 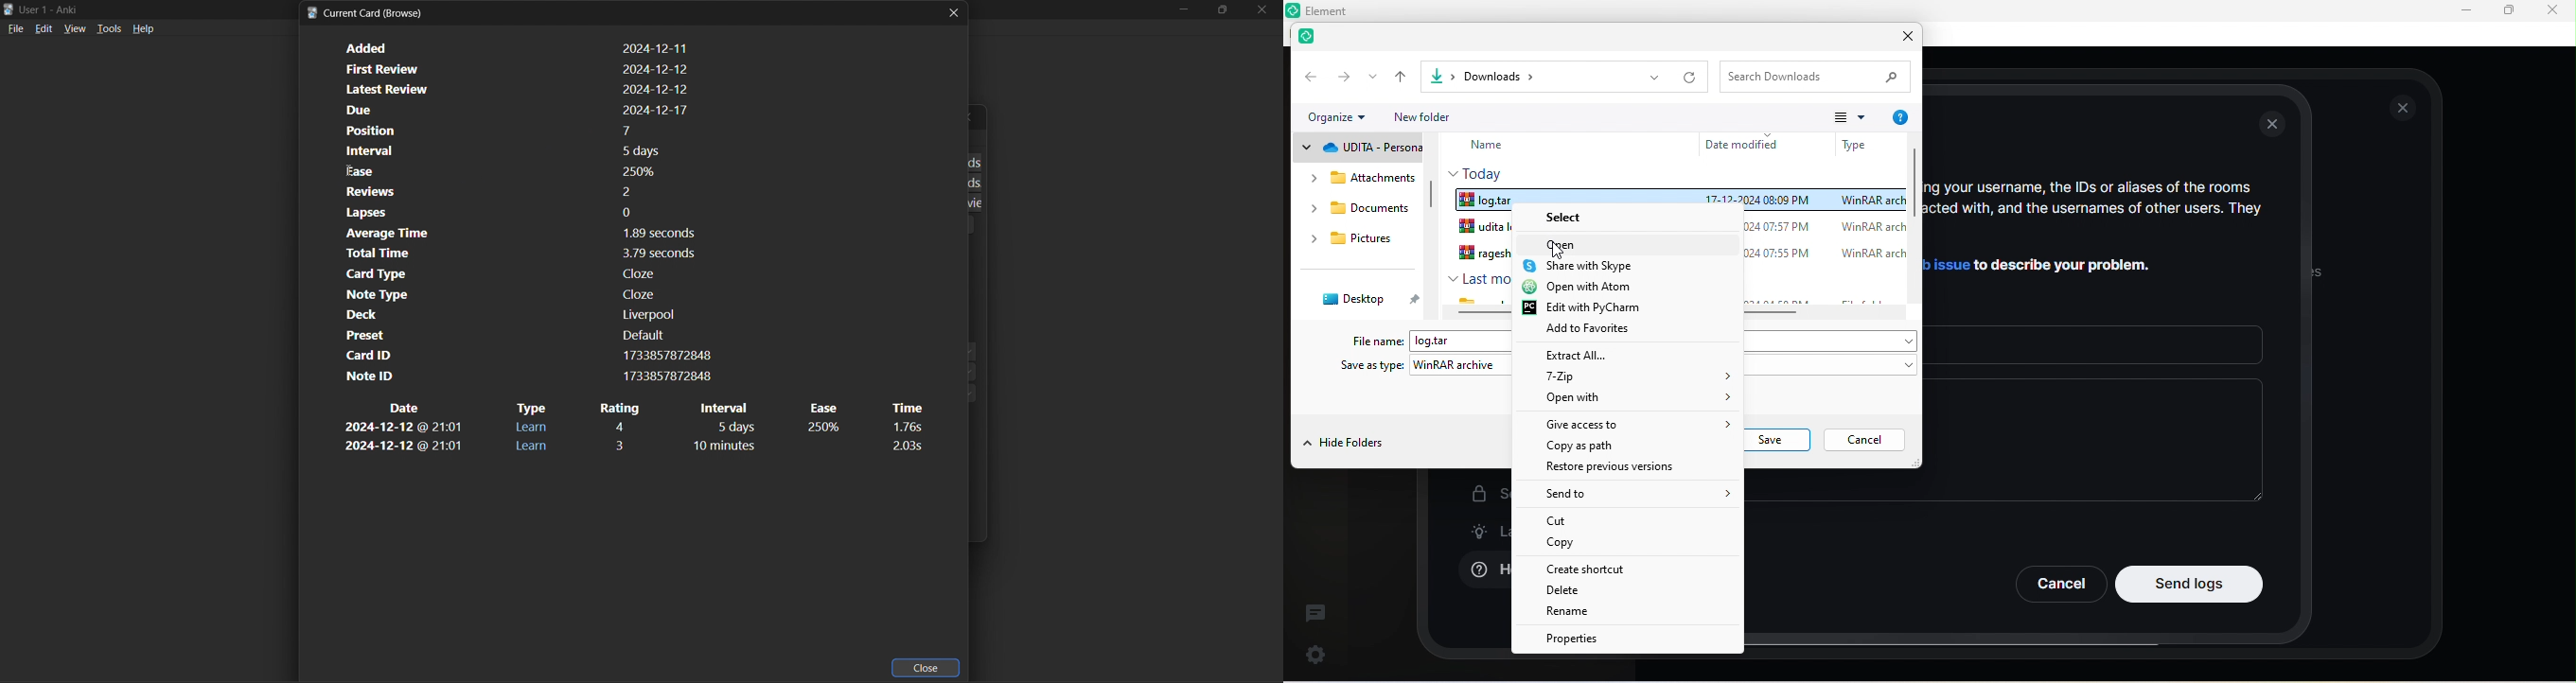 What do you see at coordinates (1856, 143) in the screenshot?
I see `file type ` at bounding box center [1856, 143].